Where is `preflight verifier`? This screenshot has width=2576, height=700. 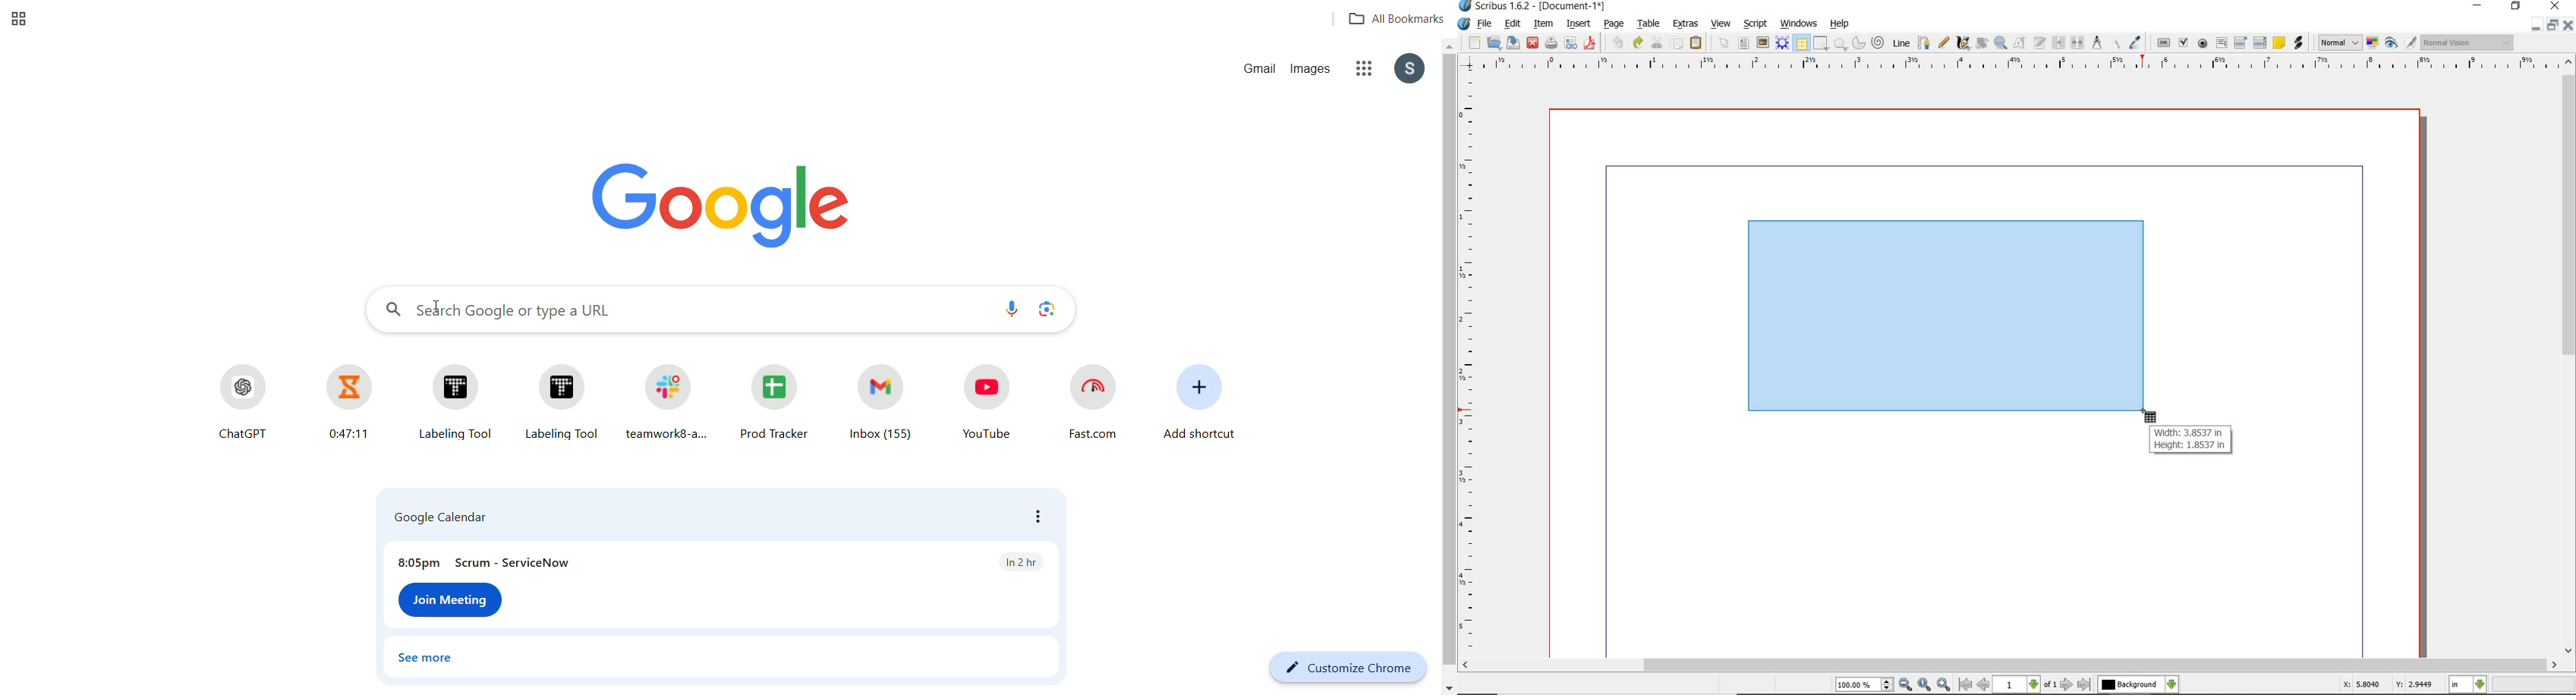 preflight verifier is located at coordinates (1570, 44).